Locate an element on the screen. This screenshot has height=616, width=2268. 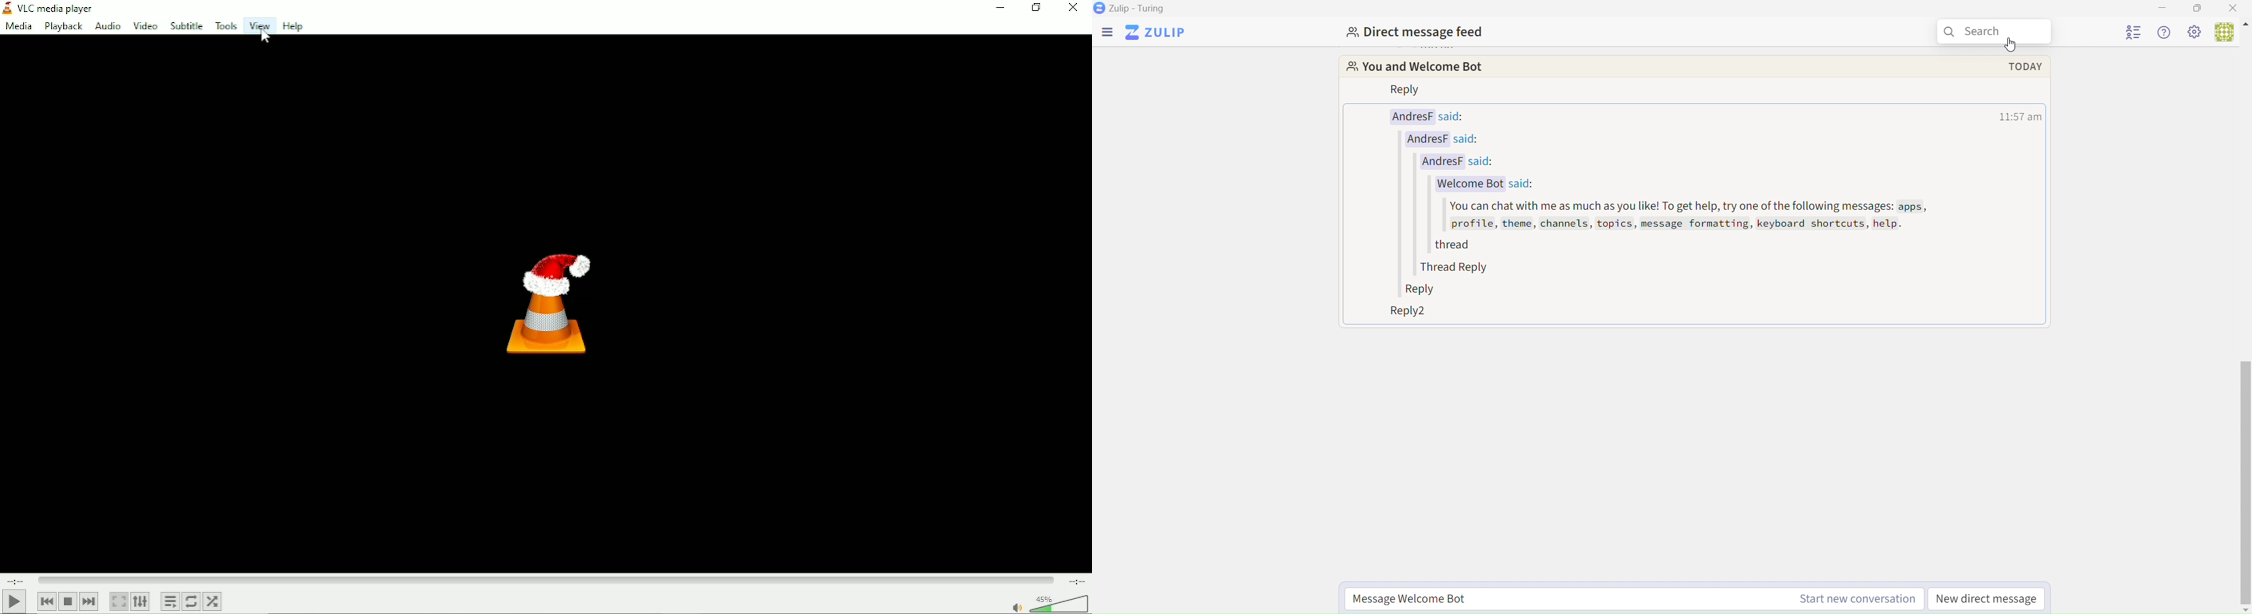
Cursor is located at coordinates (268, 40).